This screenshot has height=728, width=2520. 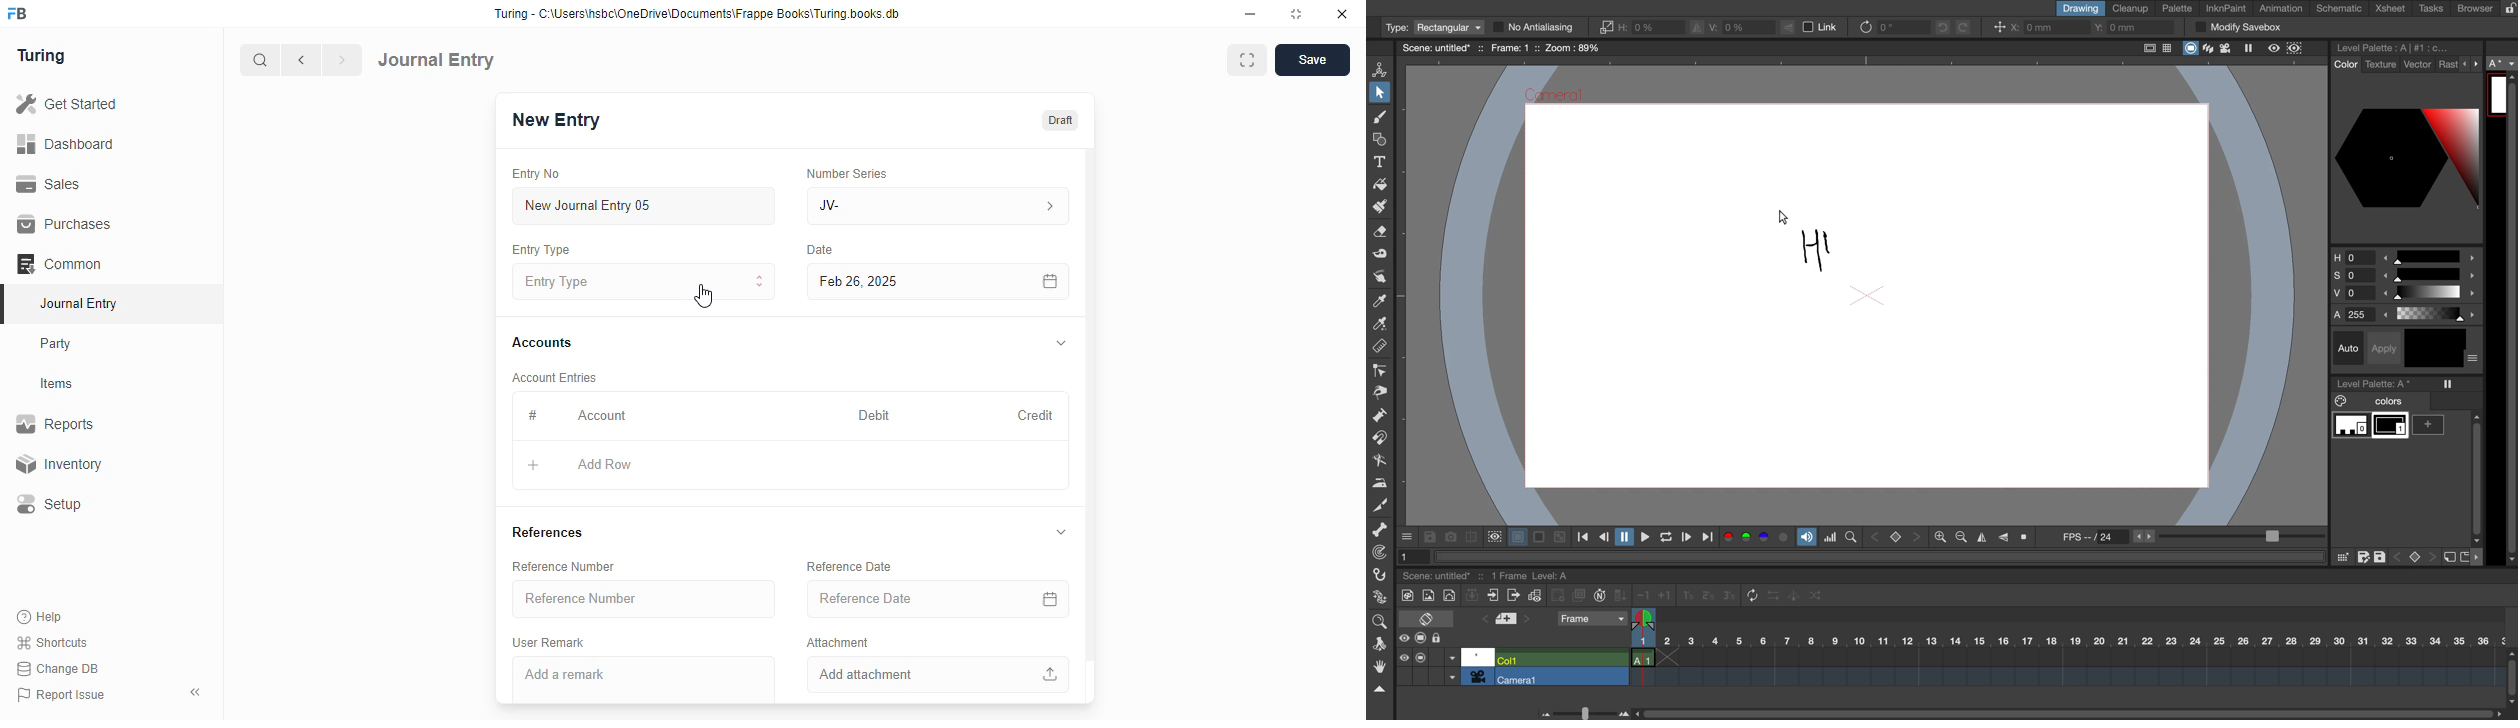 What do you see at coordinates (58, 464) in the screenshot?
I see `inventory` at bounding box center [58, 464].